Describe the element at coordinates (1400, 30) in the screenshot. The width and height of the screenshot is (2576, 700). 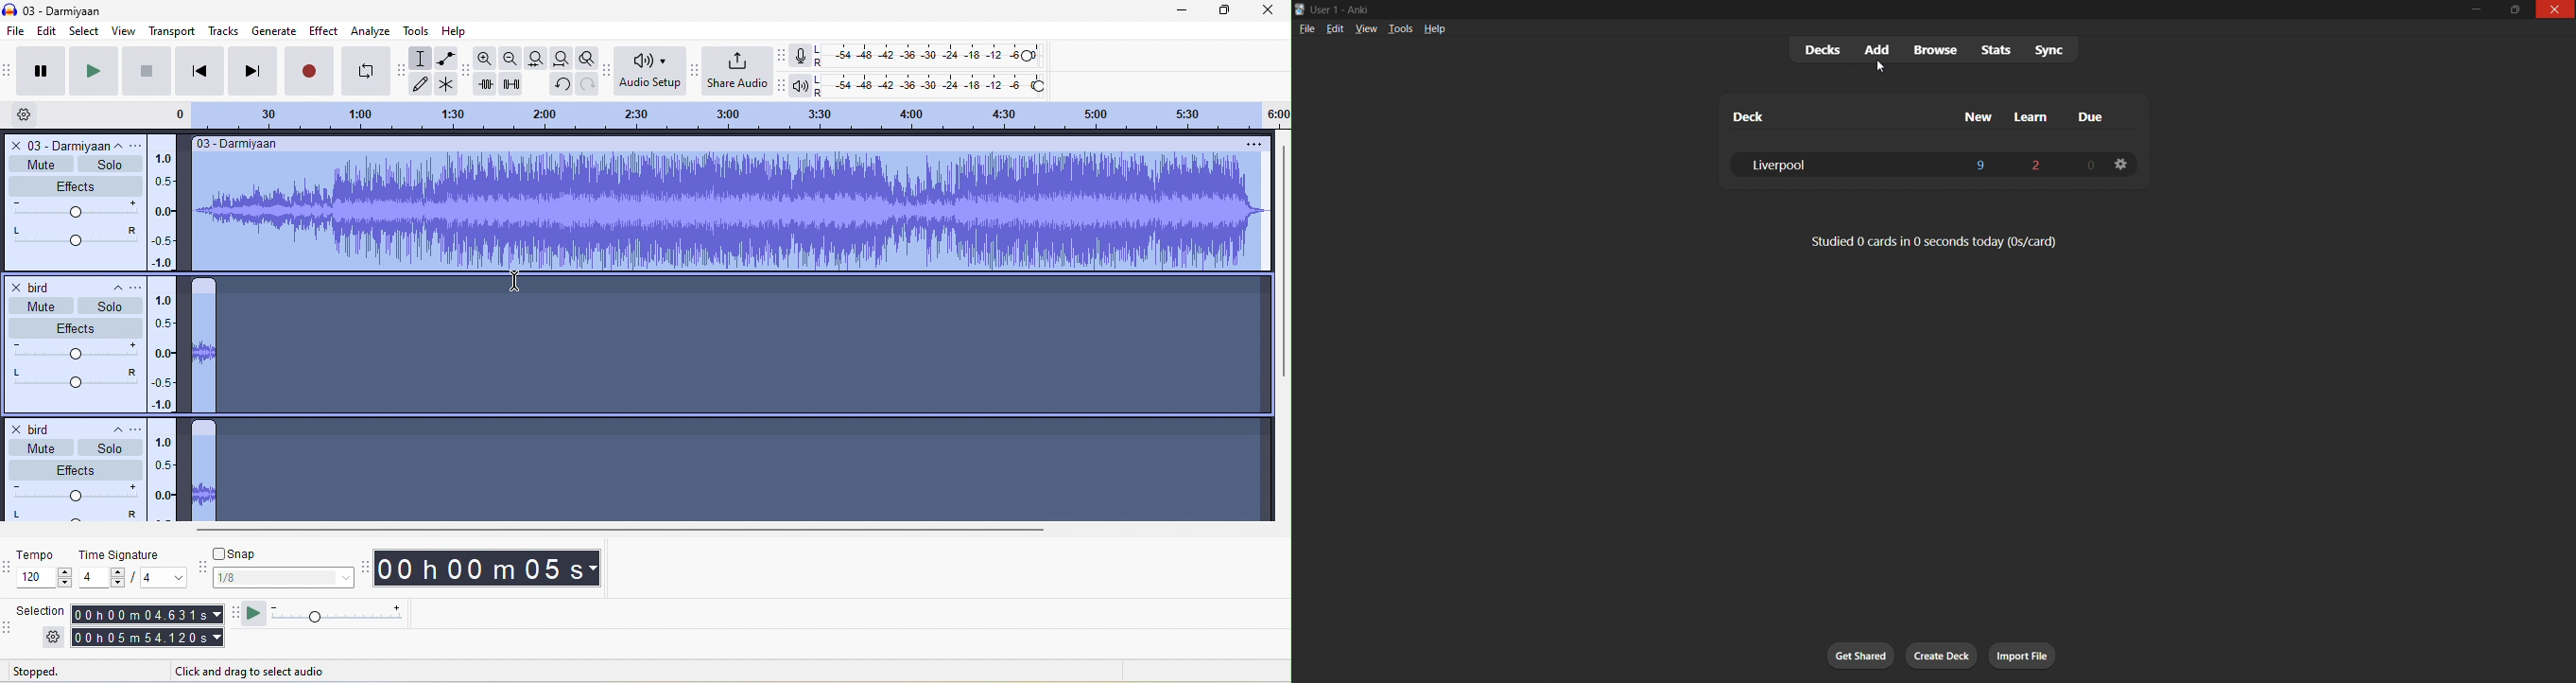
I see `tools` at that location.